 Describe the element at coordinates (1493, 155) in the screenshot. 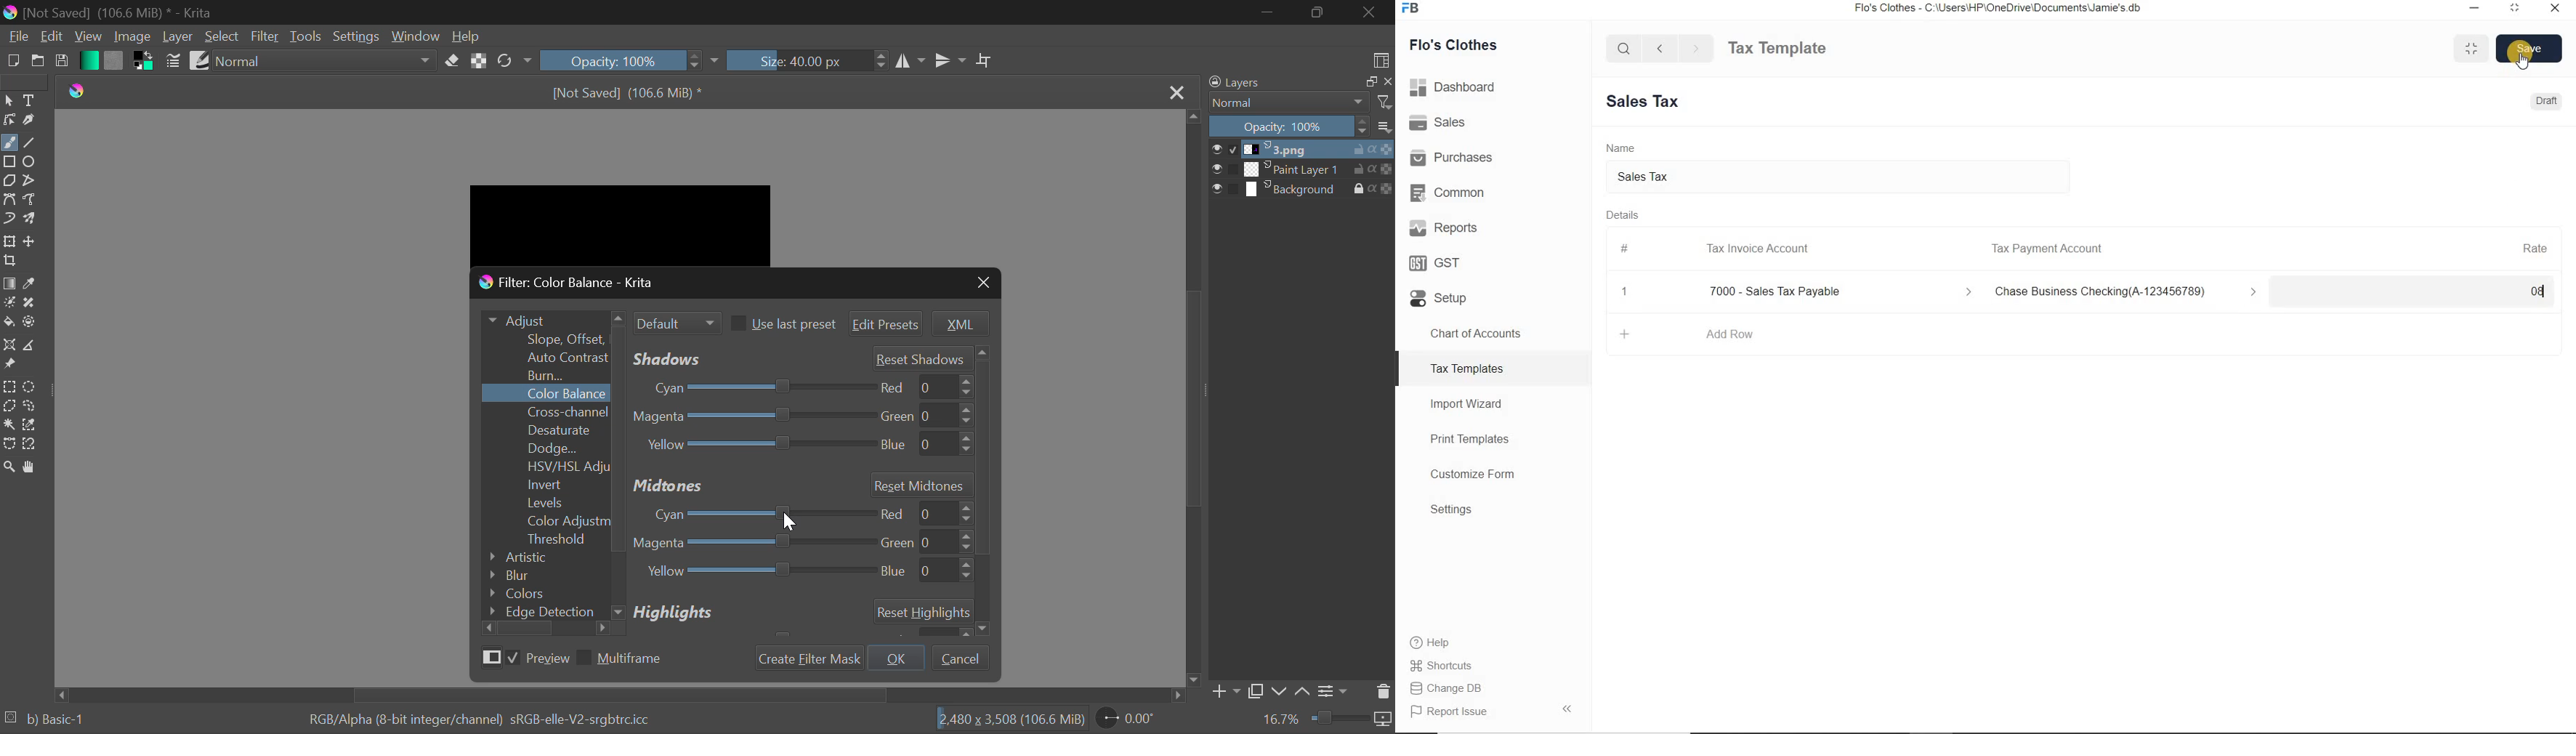

I see `Purchases` at that location.